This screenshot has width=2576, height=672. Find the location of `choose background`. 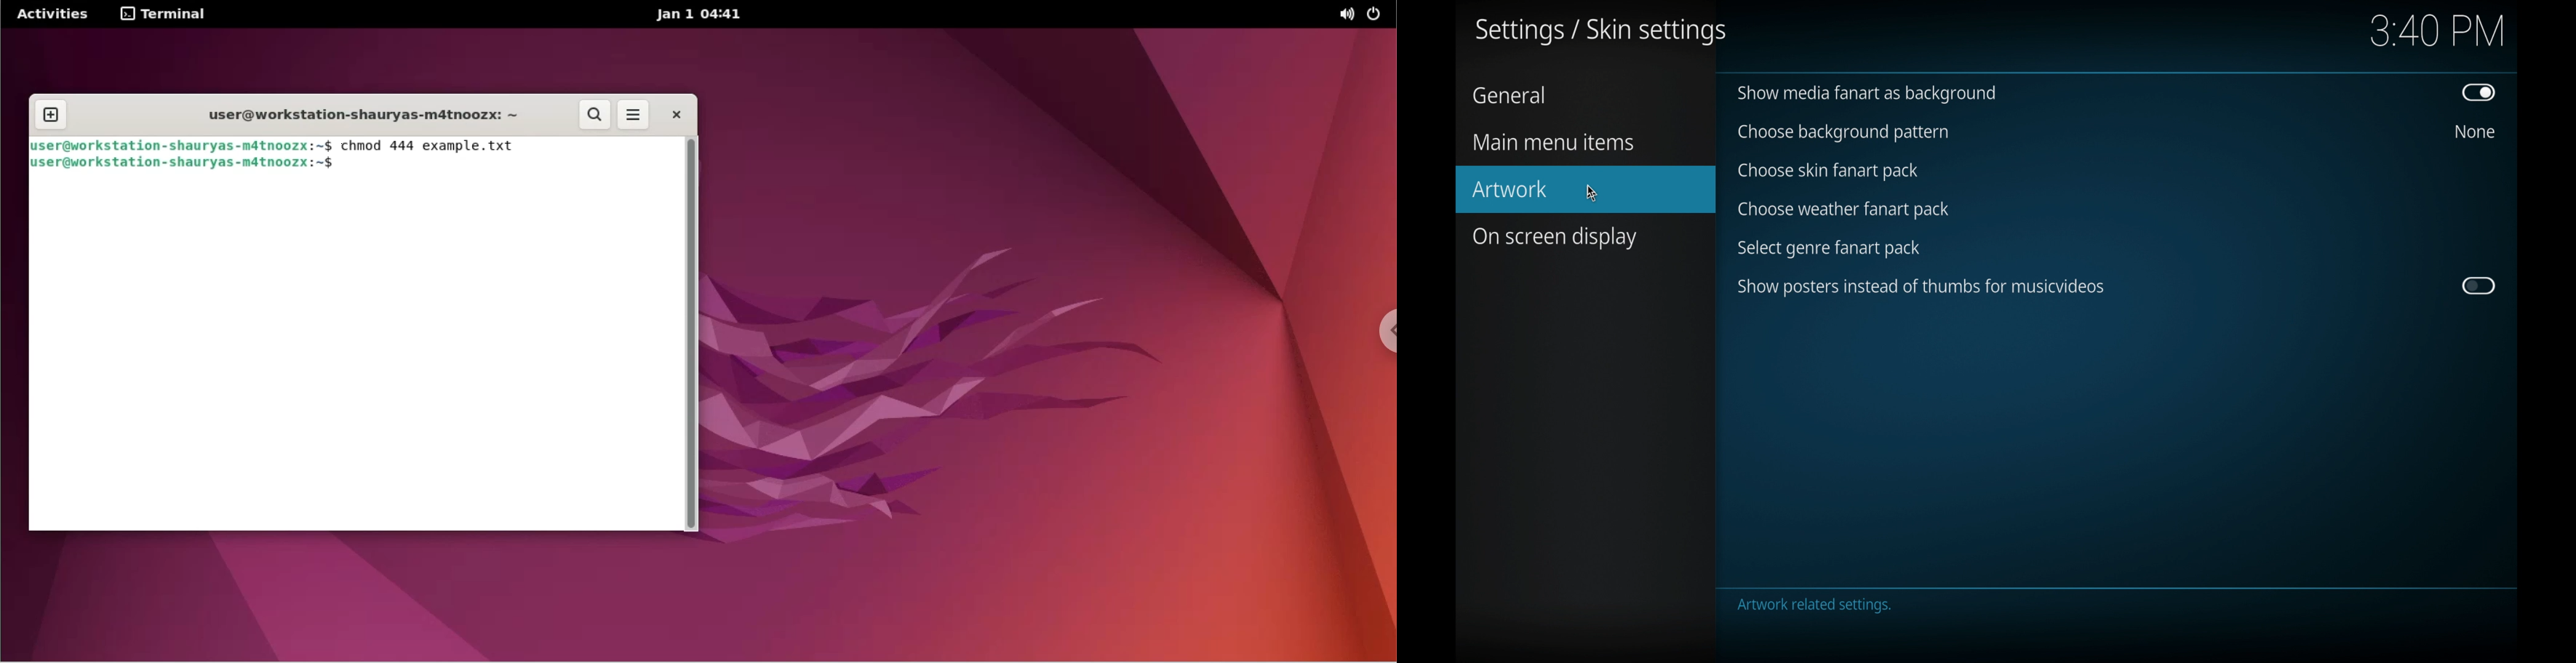

choose background is located at coordinates (1842, 133).